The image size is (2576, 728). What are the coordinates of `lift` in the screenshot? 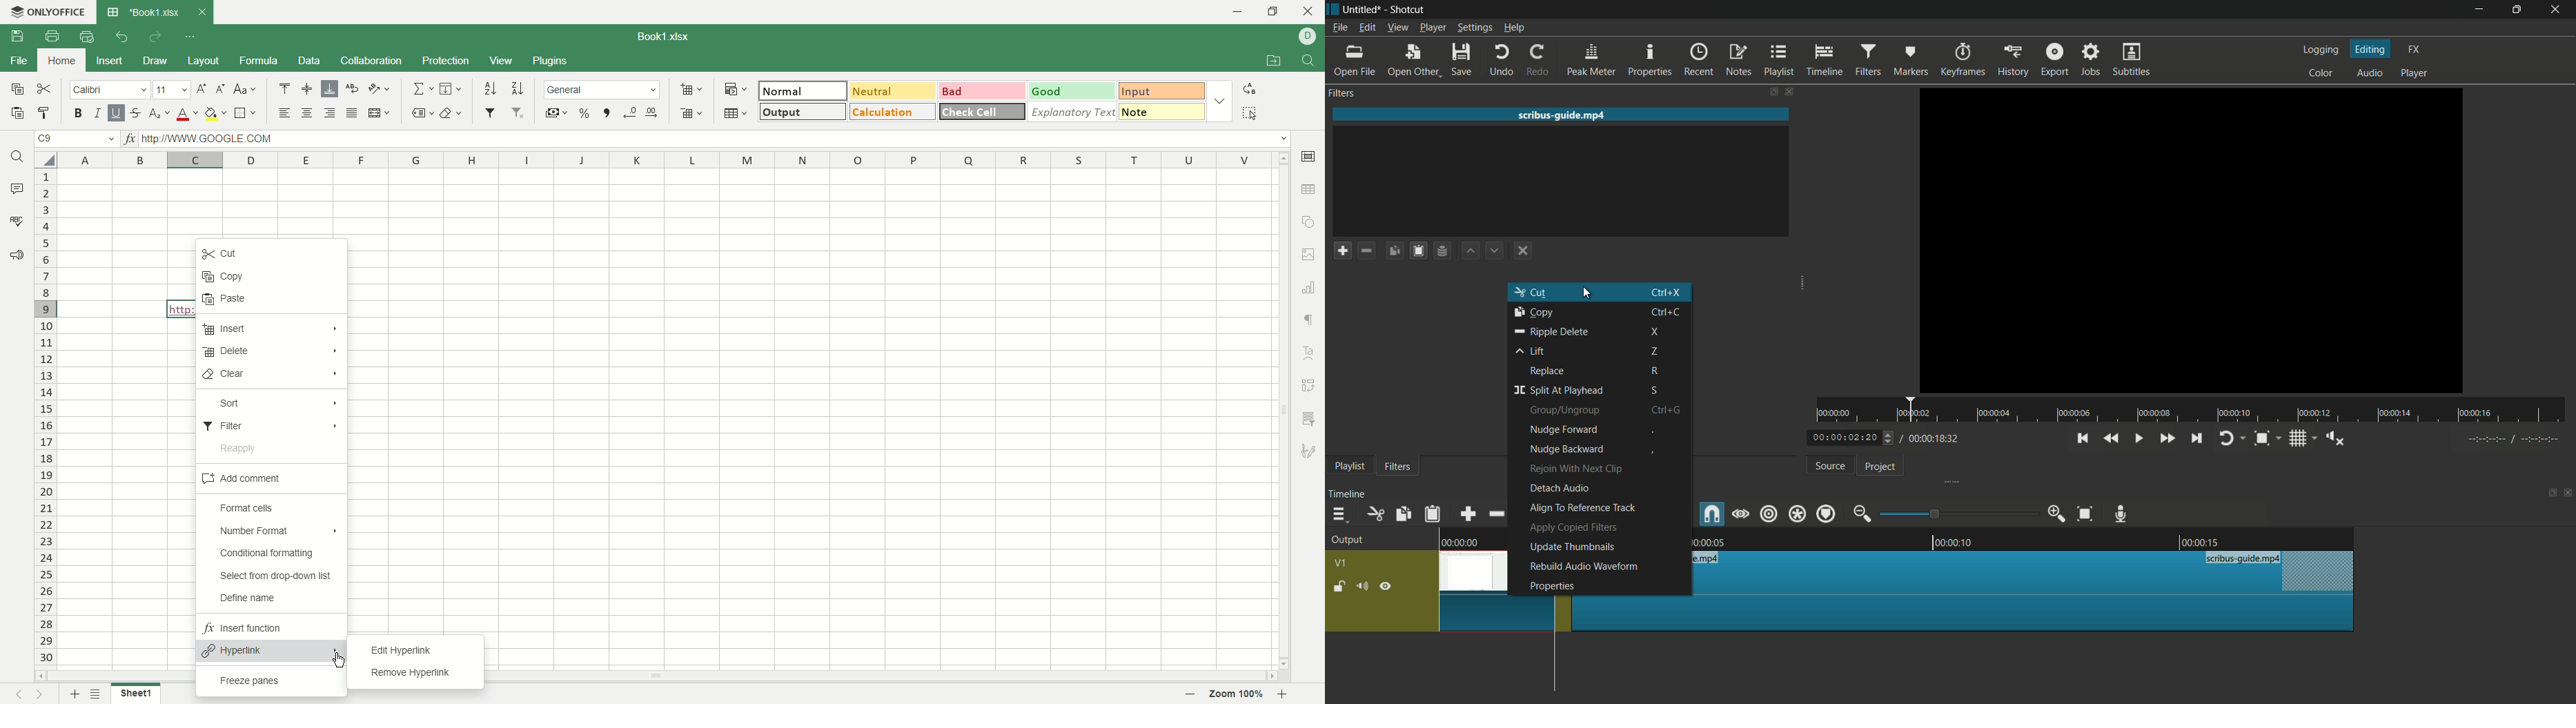 It's located at (1527, 351).